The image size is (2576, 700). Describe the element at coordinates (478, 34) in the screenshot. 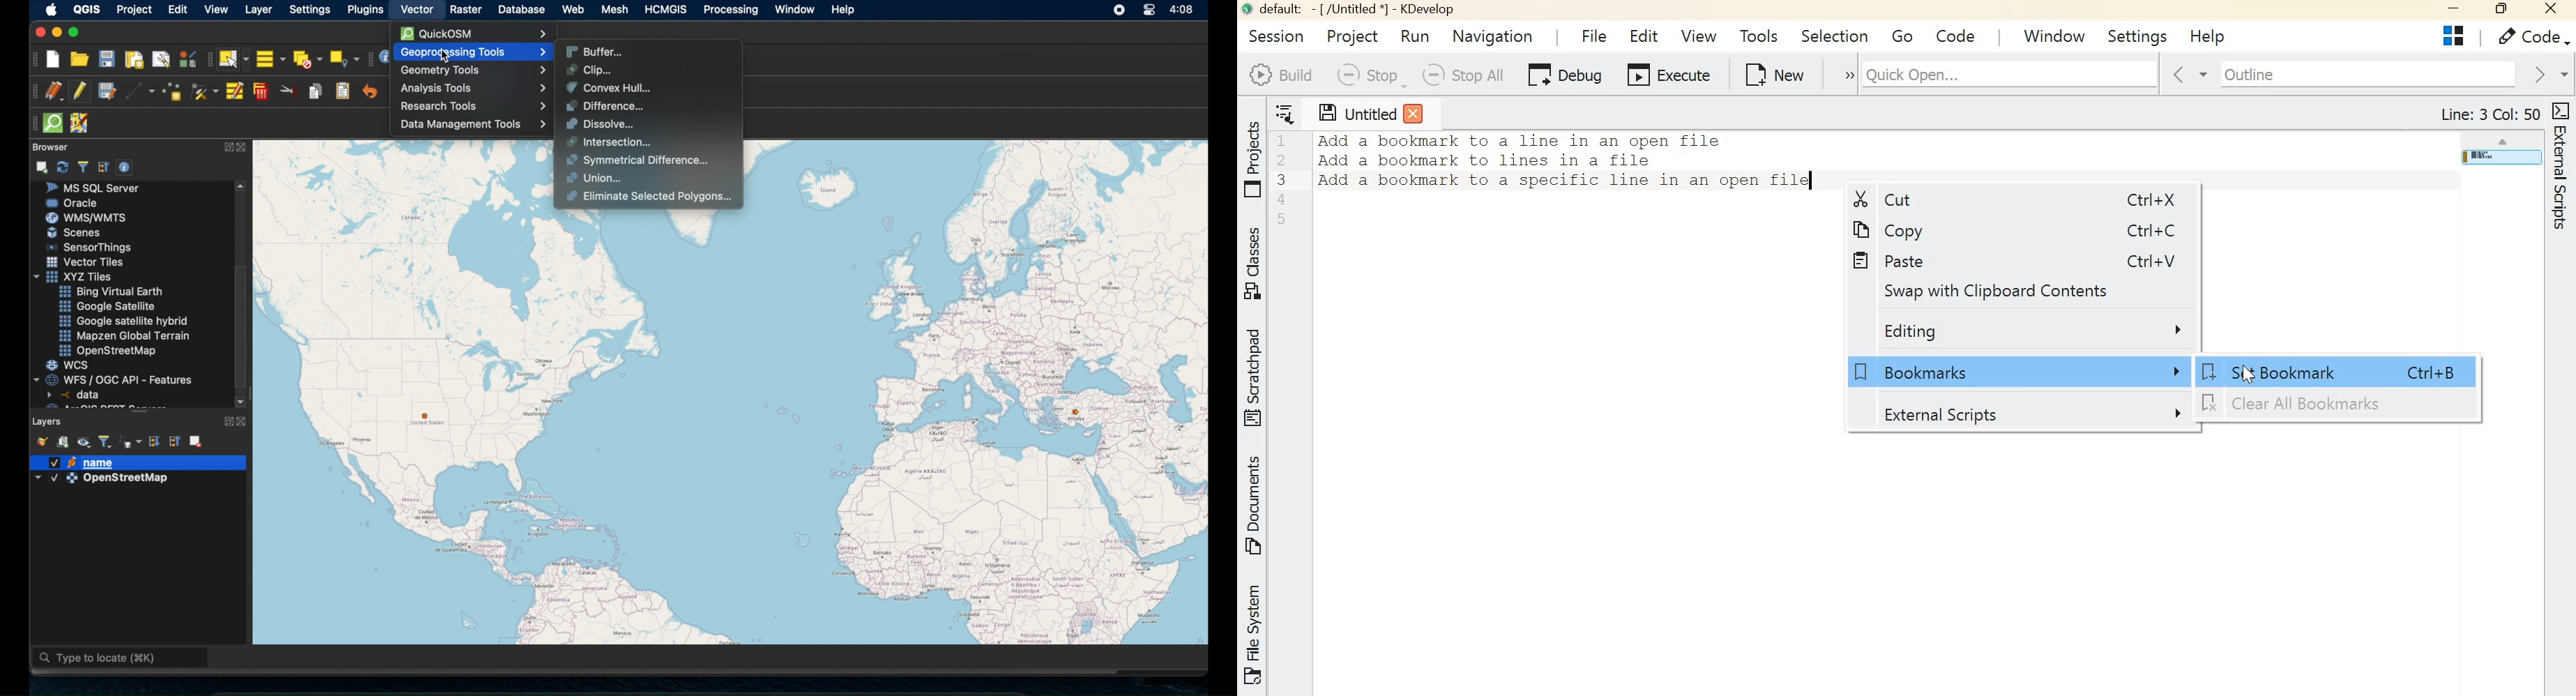

I see `QuickOSM` at that location.